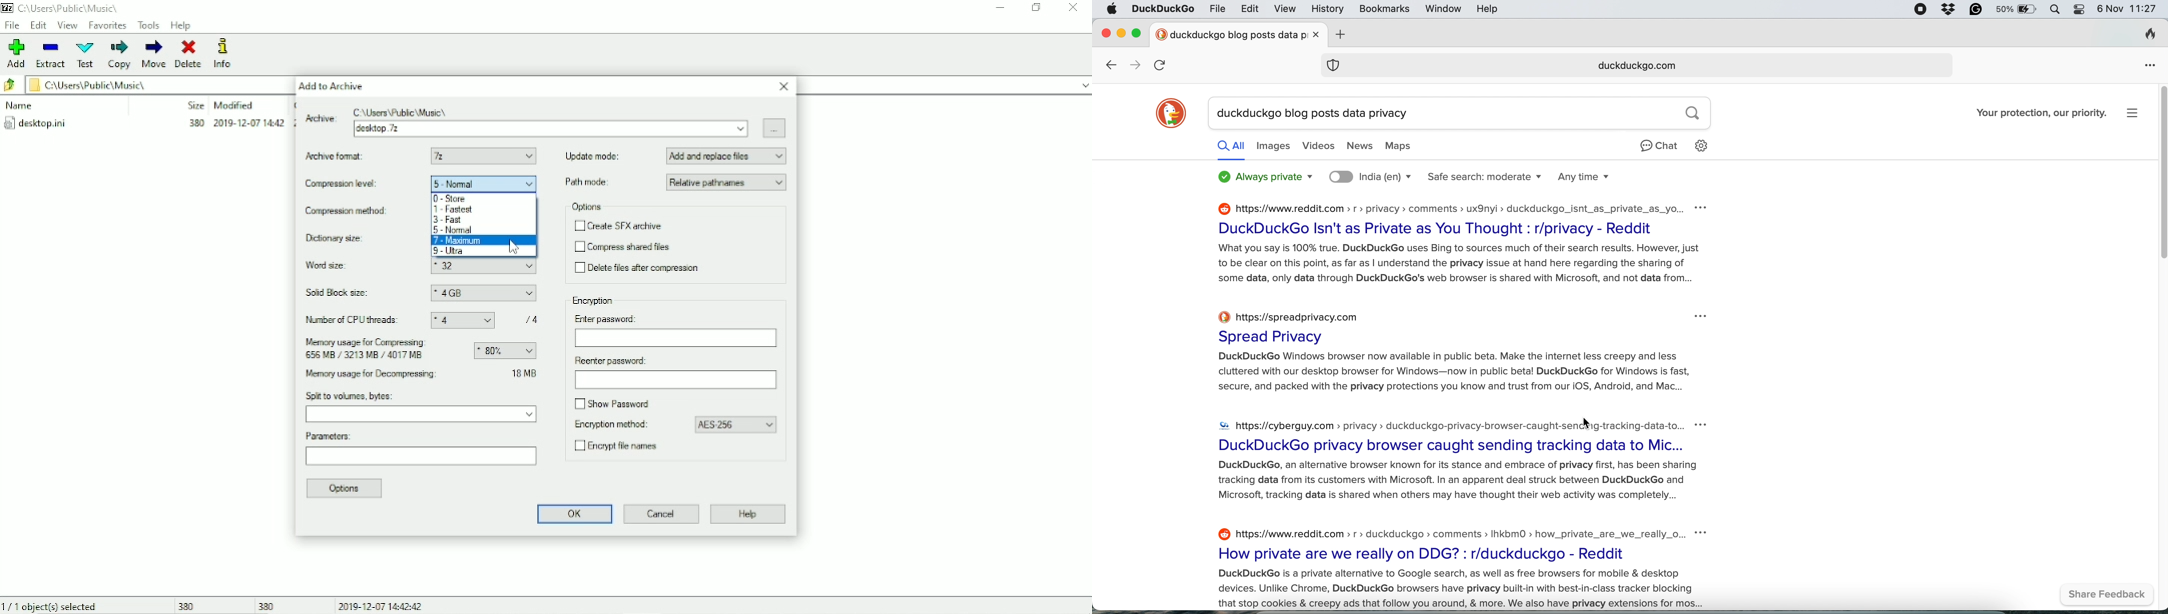  Describe the element at coordinates (1588, 176) in the screenshot. I see `search time` at that location.